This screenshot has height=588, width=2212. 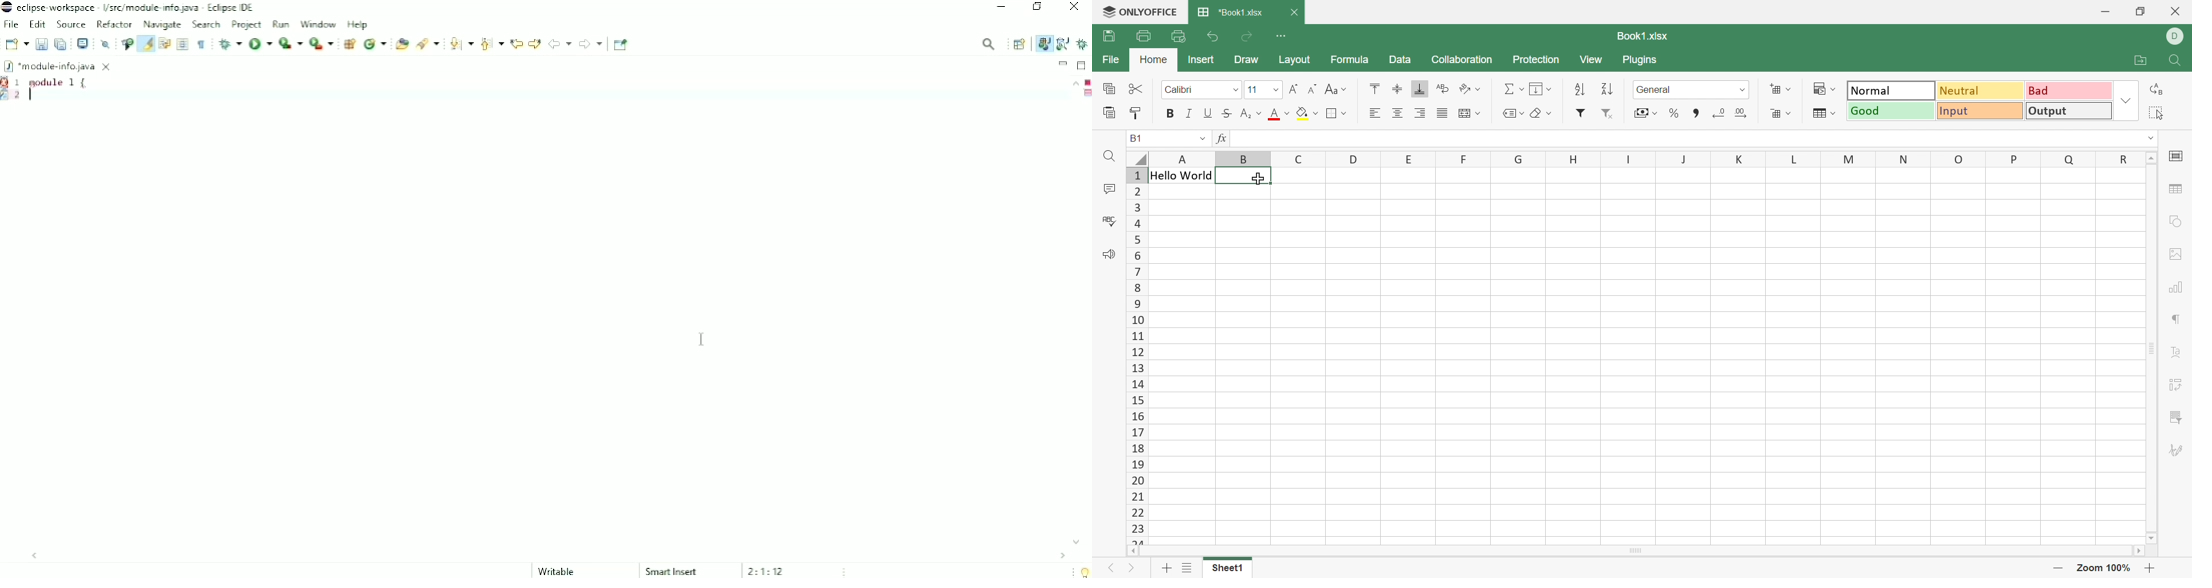 I want to click on slicer settings, so click(x=2176, y=418).